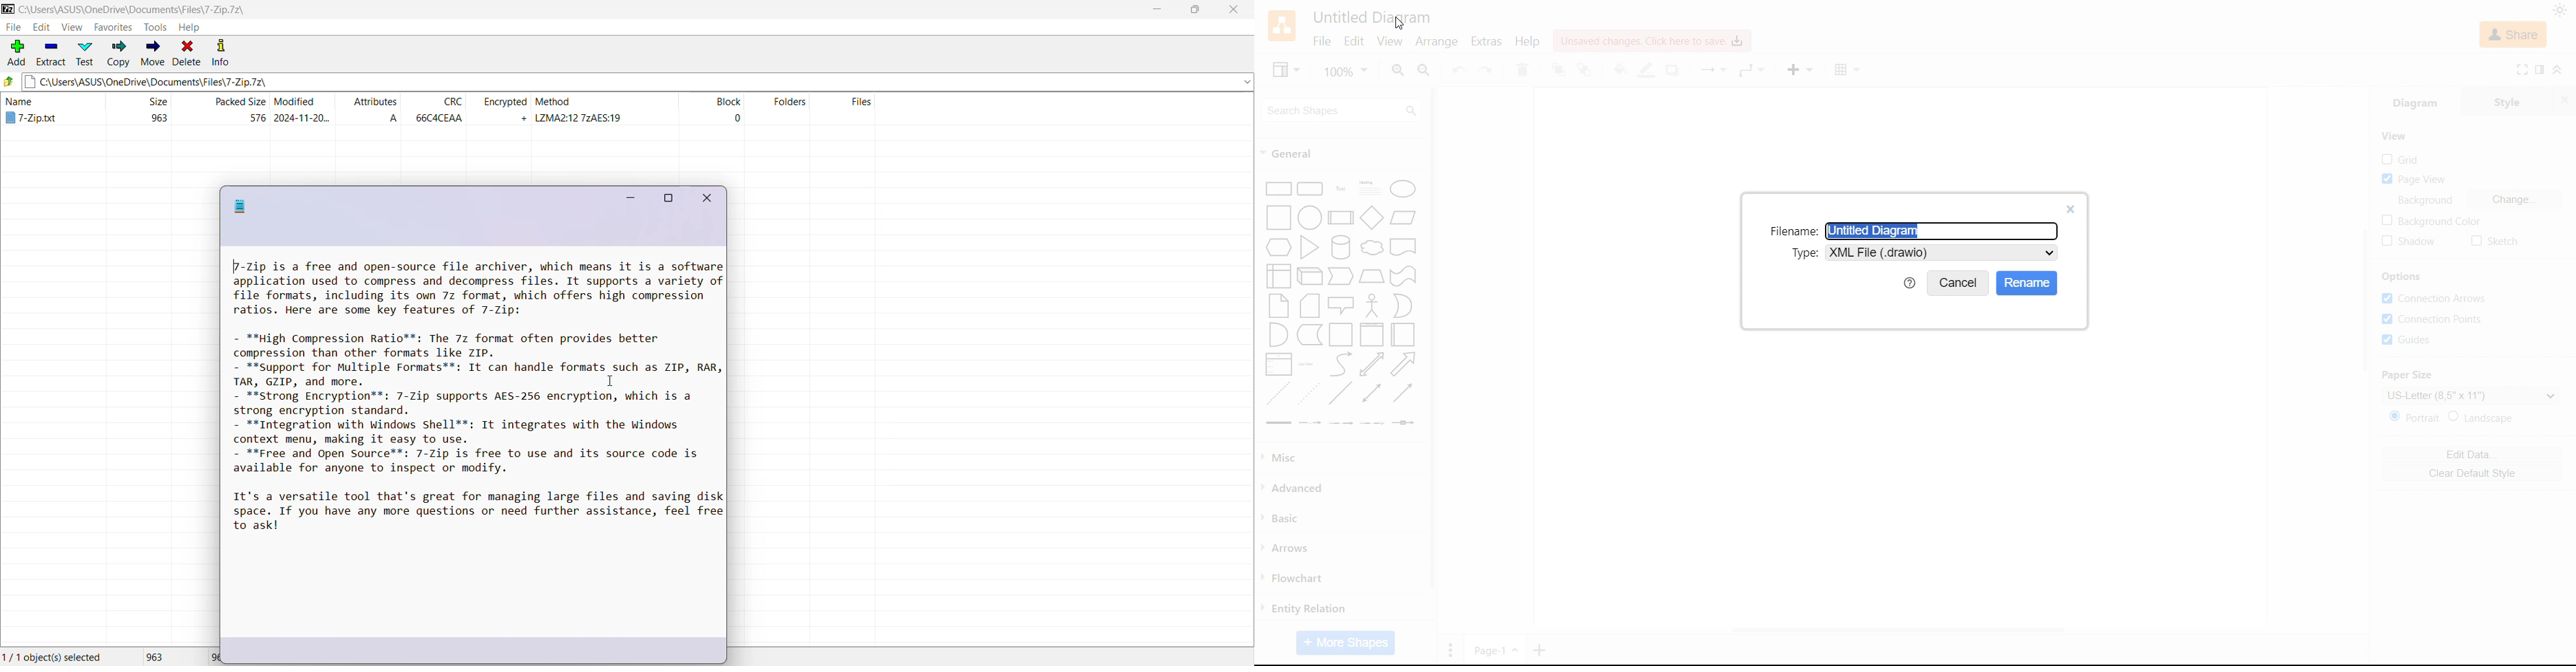 The image size is (2576, 672). I want to click on Entity relation , so click(1304, 608).